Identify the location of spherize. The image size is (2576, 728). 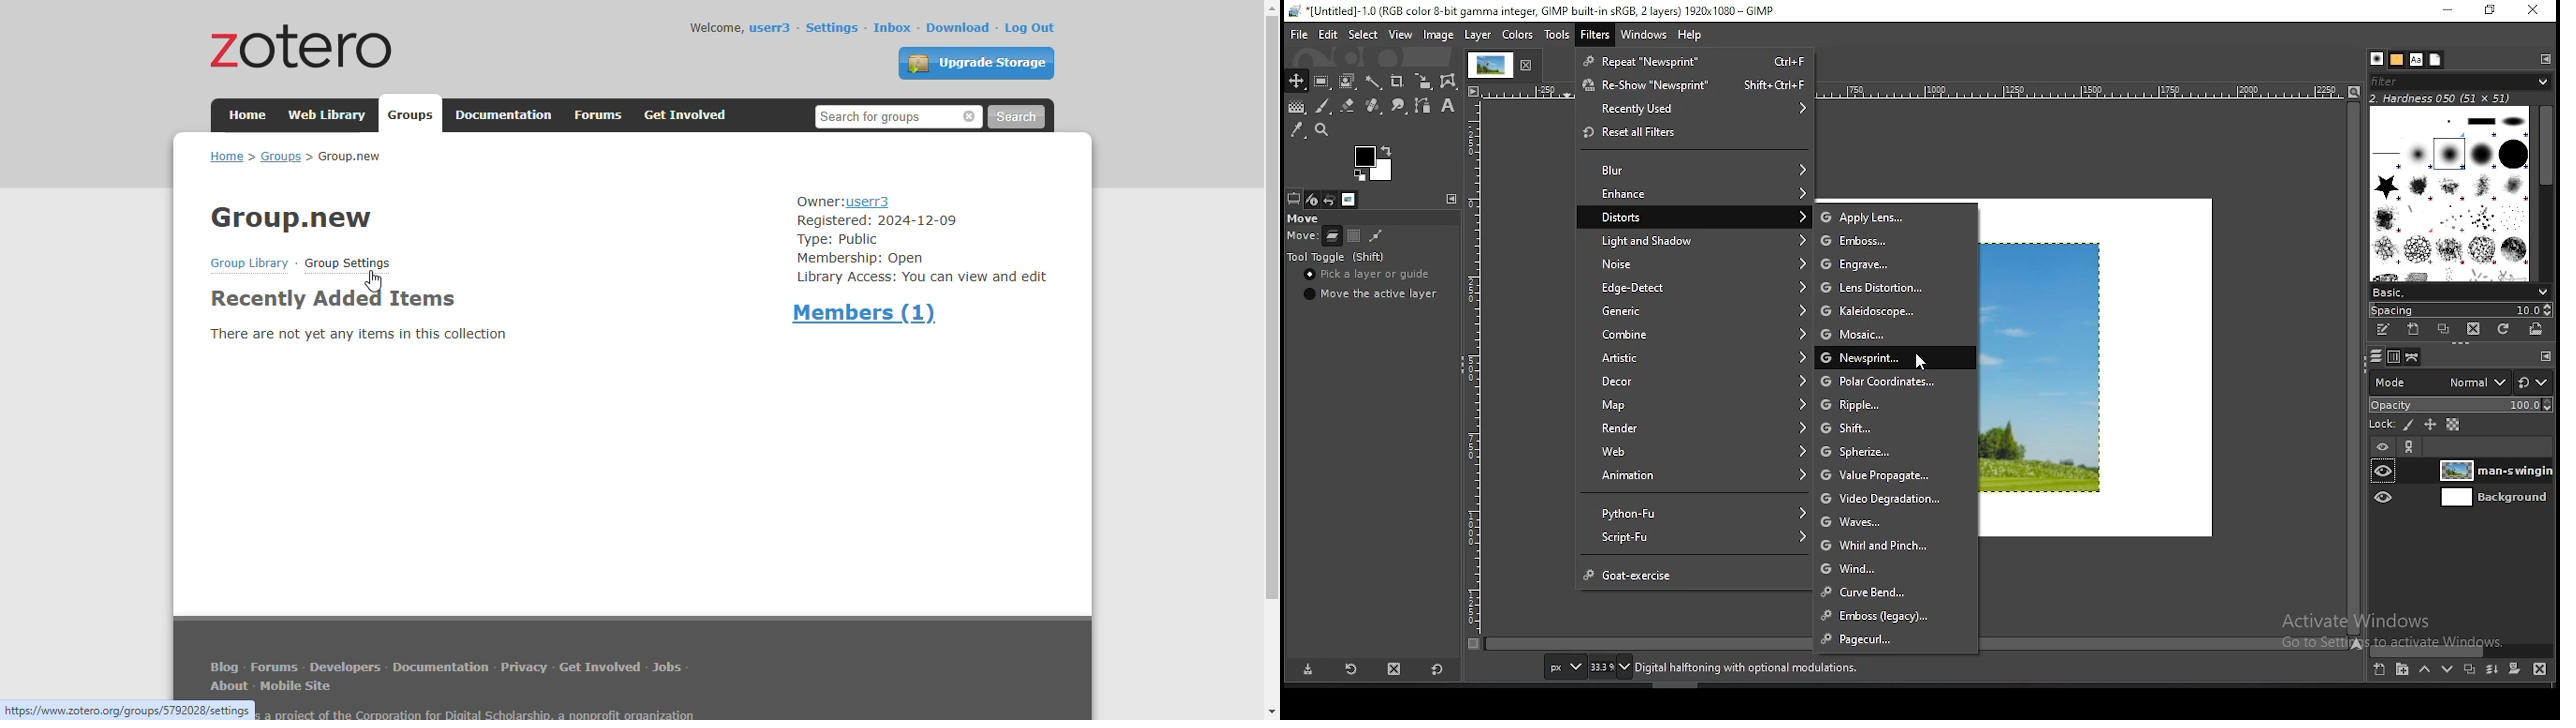
(1894, 451).